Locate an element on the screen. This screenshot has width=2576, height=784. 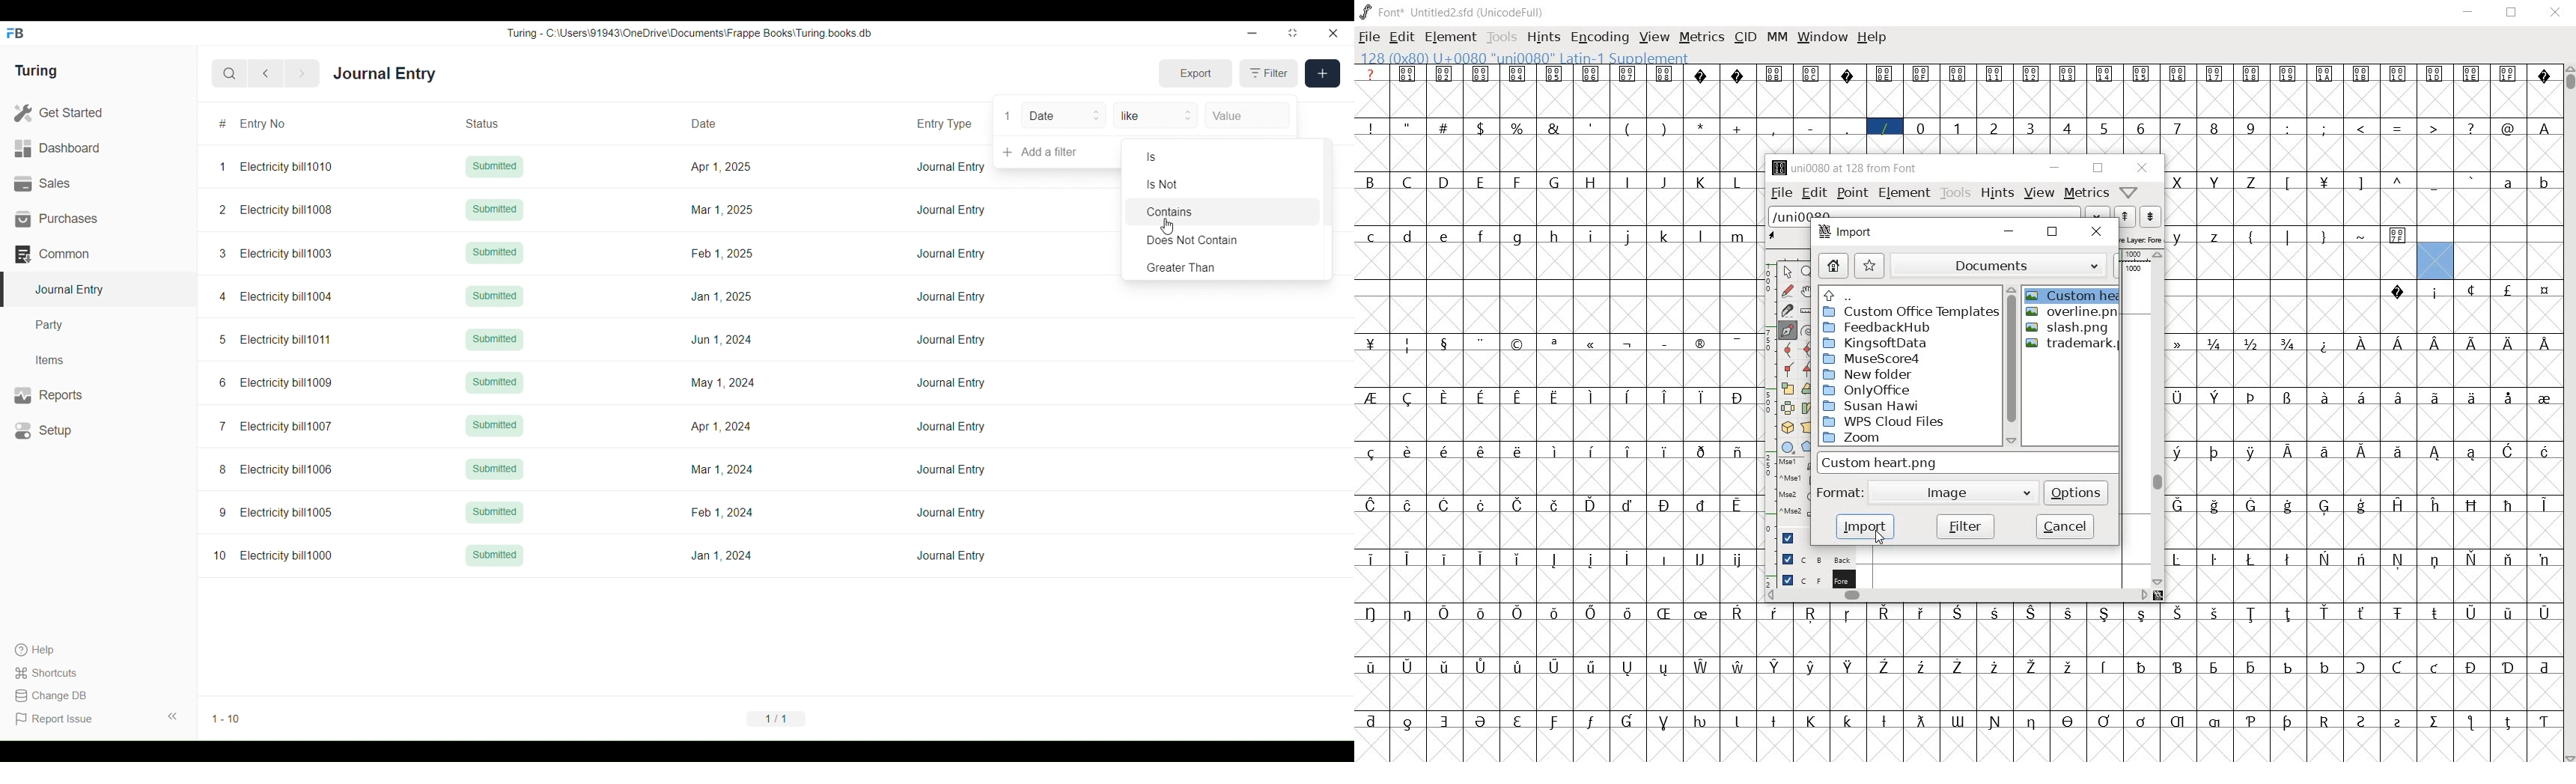
glyph is located at coordinates (2508, 451).